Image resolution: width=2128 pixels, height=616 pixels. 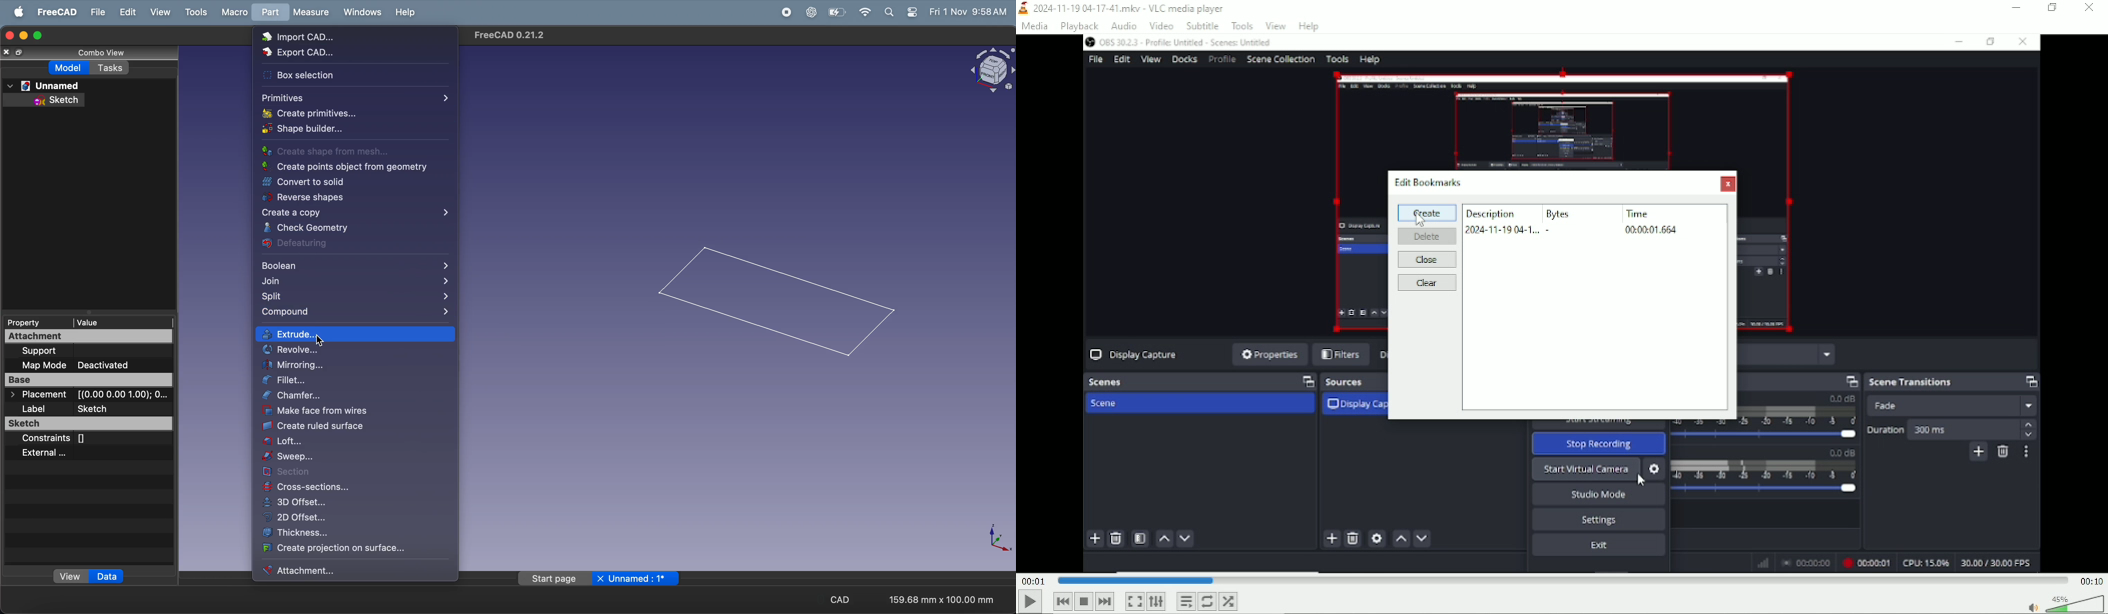 I want to click on Close, so click(x=1728, y=185).